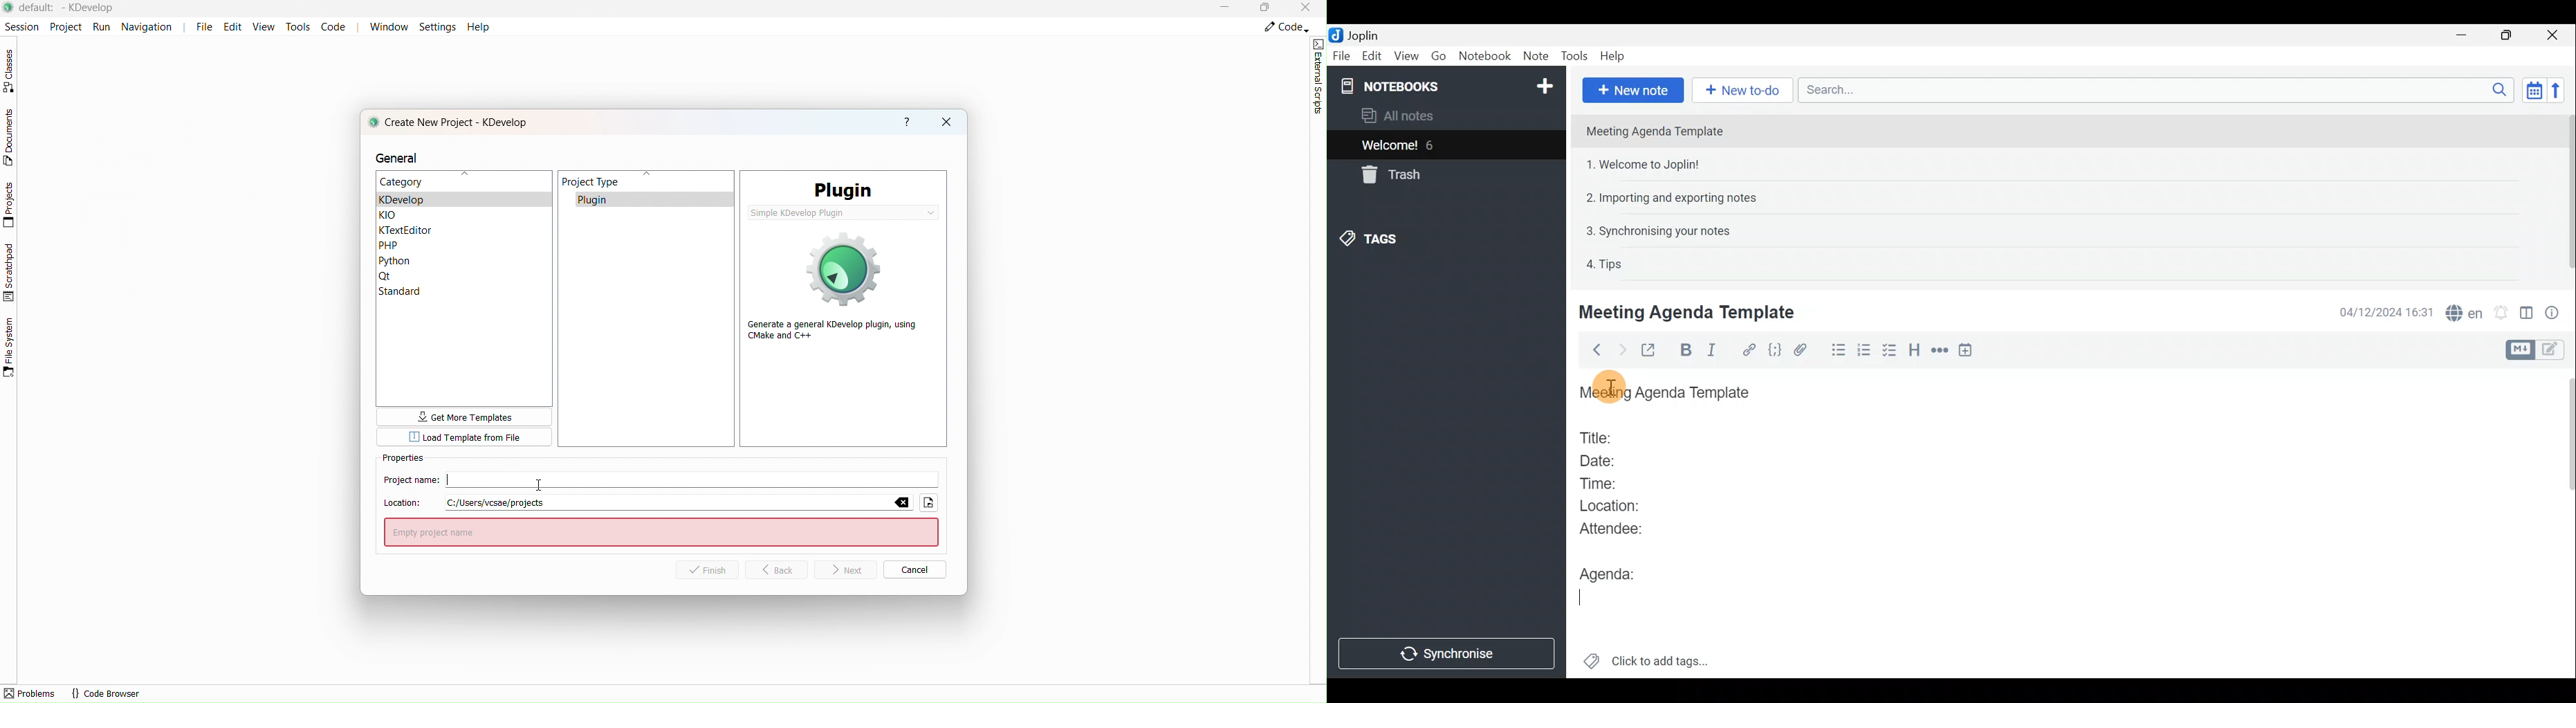  Describe the element at coordinates (2153, 89) in the screenshot. I see `Search bar` at that location.